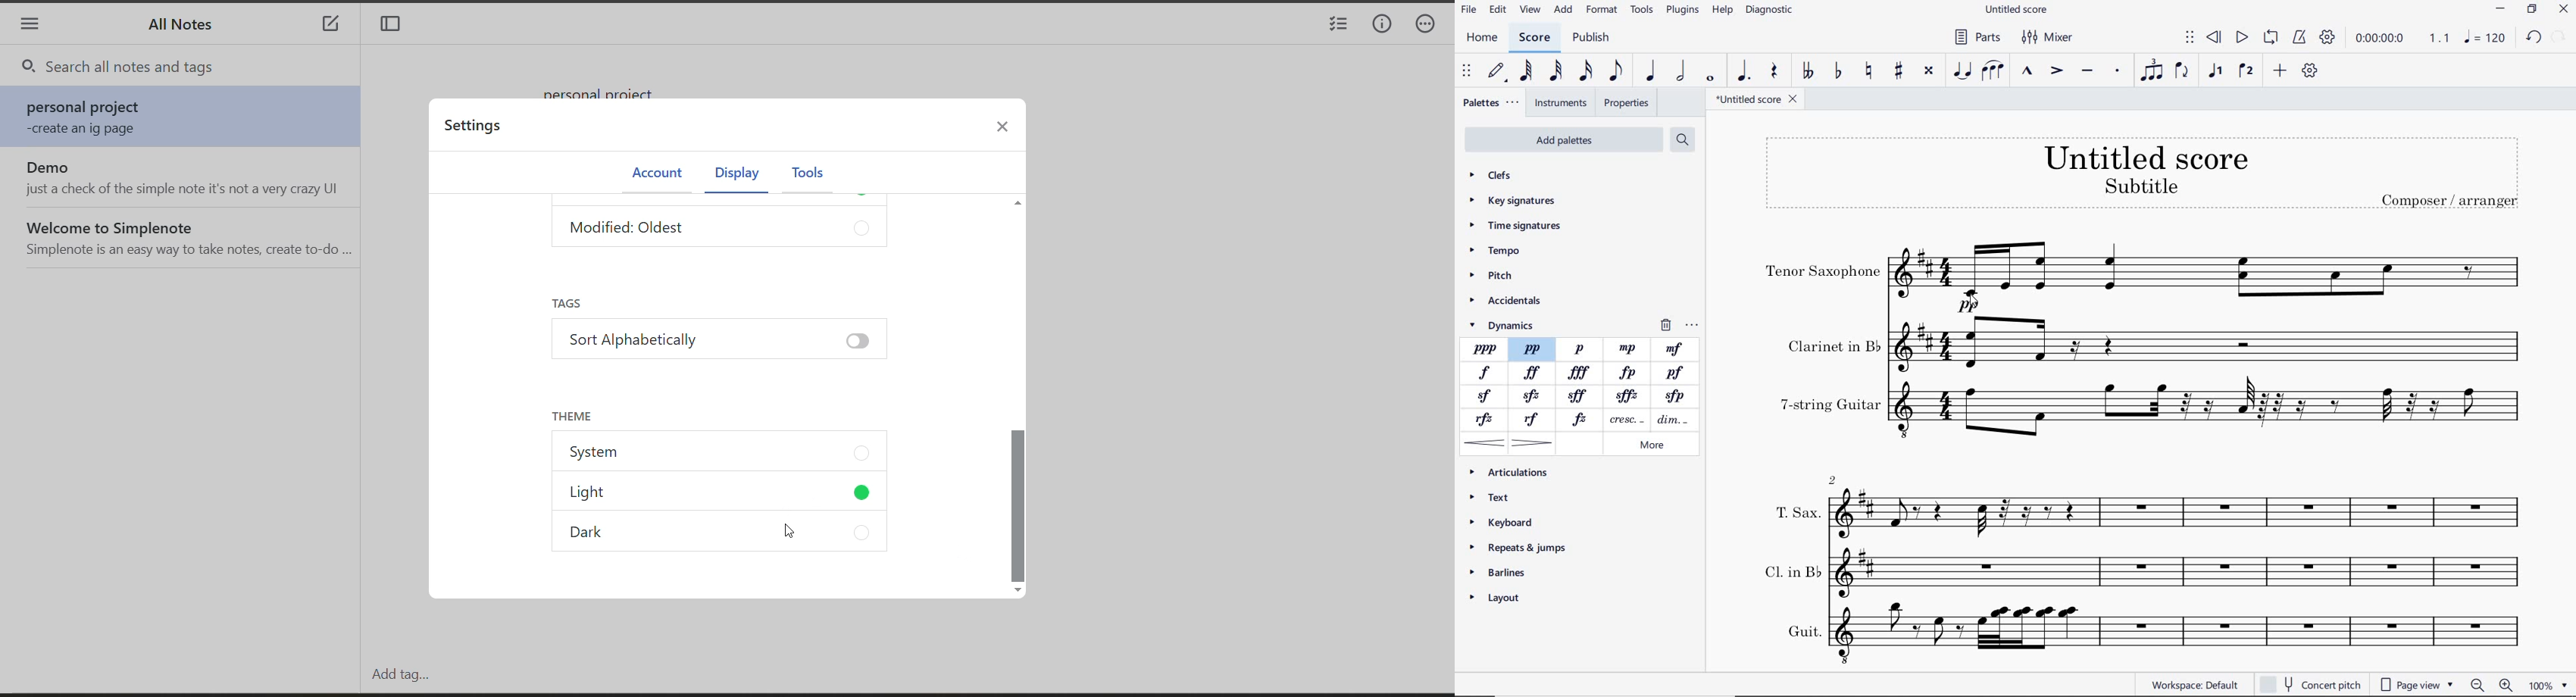 The width and height of the screenshot is (2576, 700). I want to click on text, so click(2449, 199).